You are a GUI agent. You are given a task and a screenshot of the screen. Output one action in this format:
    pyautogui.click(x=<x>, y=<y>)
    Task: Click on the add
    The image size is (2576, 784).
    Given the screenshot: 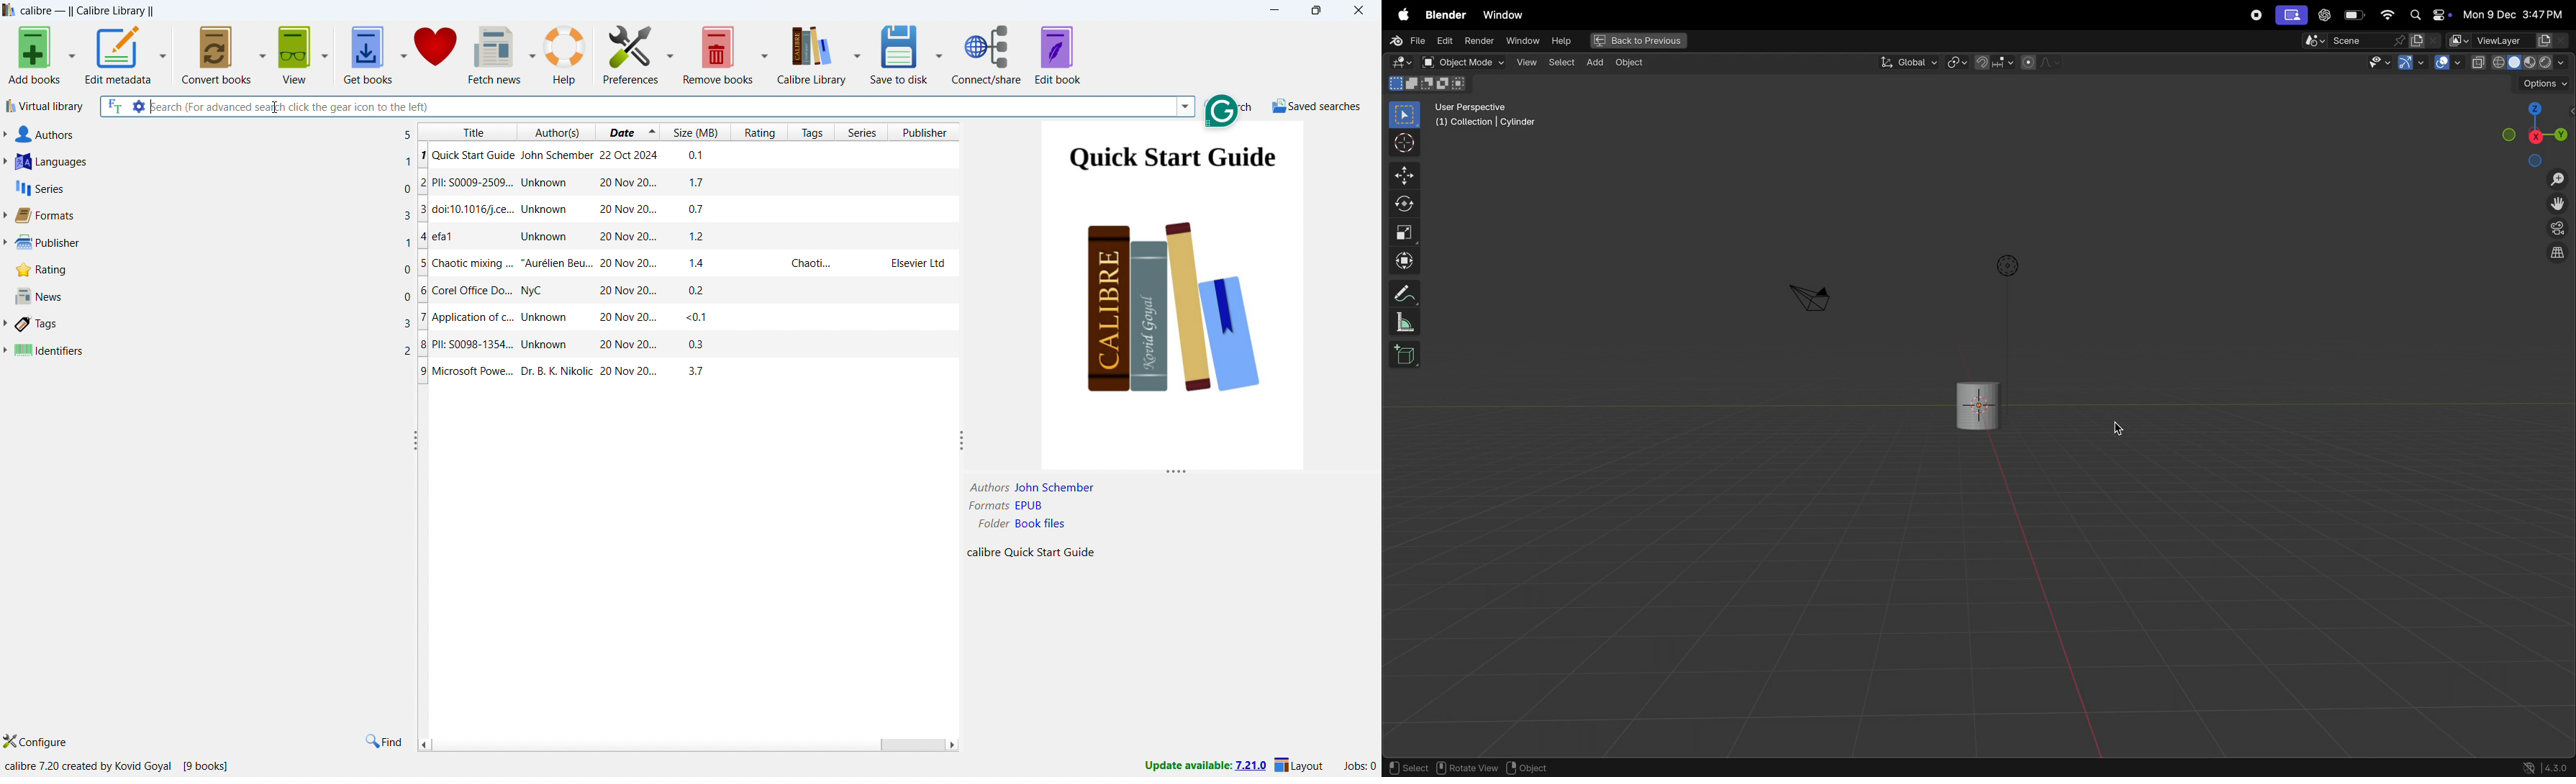 What is the action you would take?
    pyautogui.click(x=1595, y=63)
    